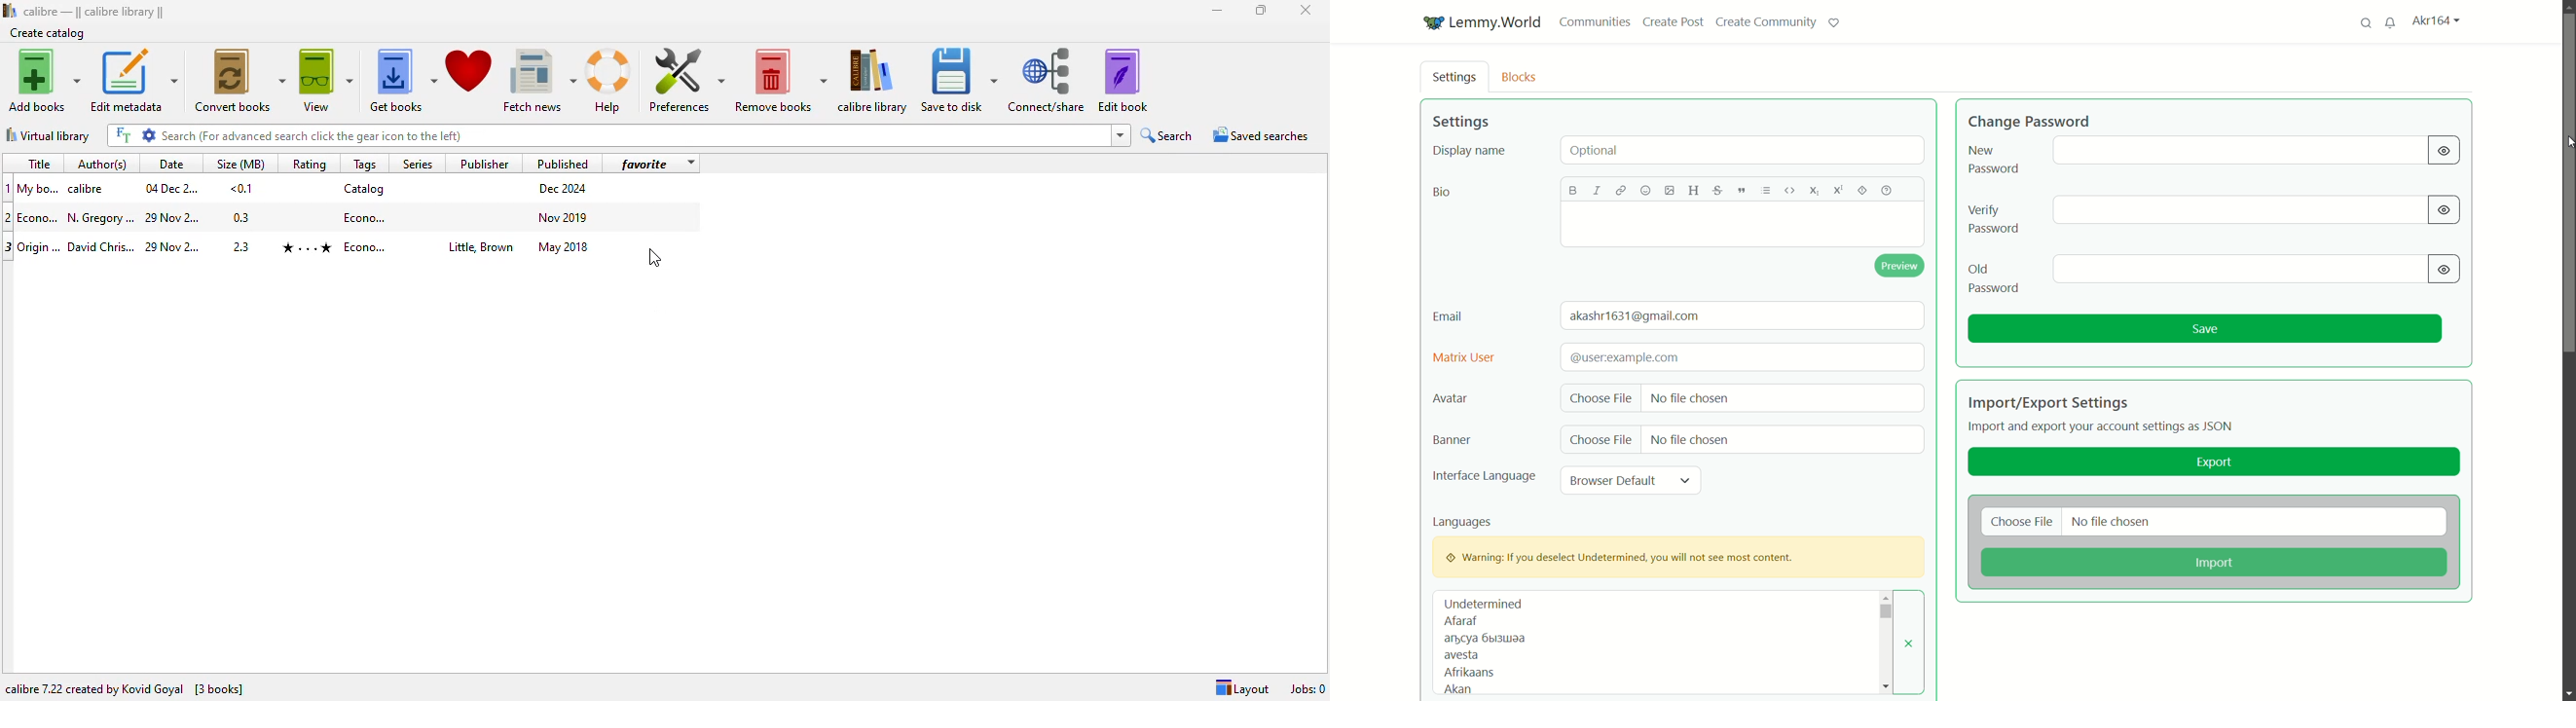  What do you see at coordinates (565, 189) in the screenshot?
I see `publish date` at bounding box center [565, 189].